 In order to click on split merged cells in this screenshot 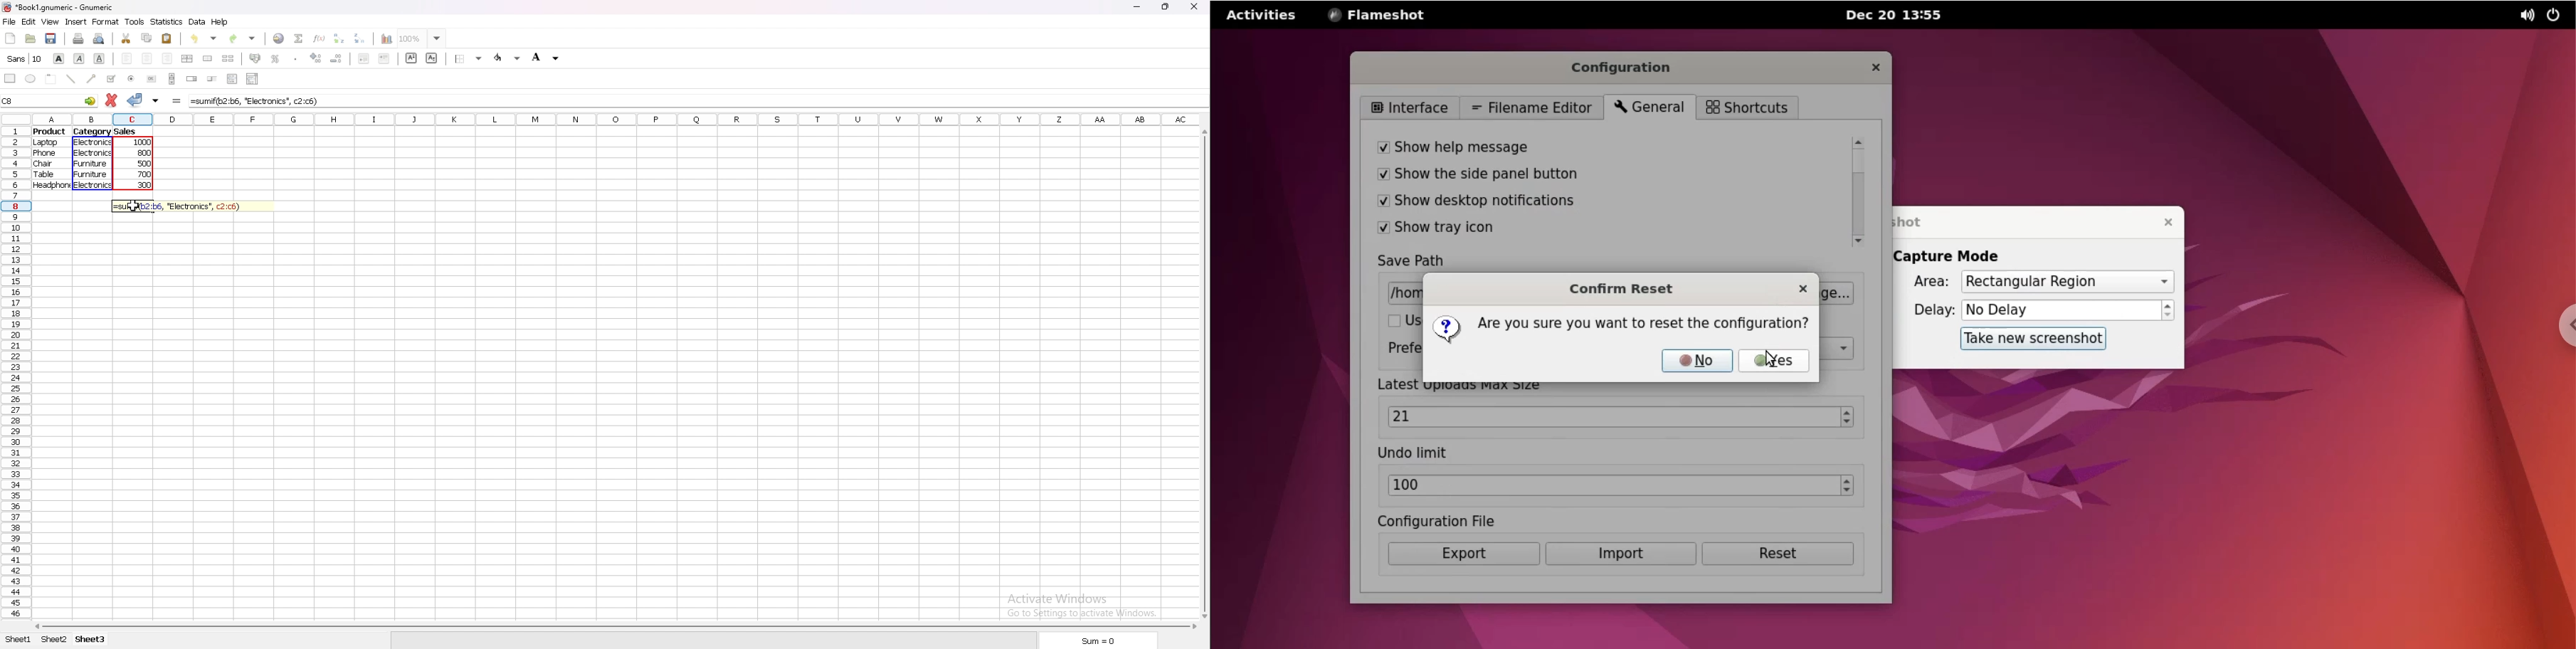, I will do `click(229, 59)`.